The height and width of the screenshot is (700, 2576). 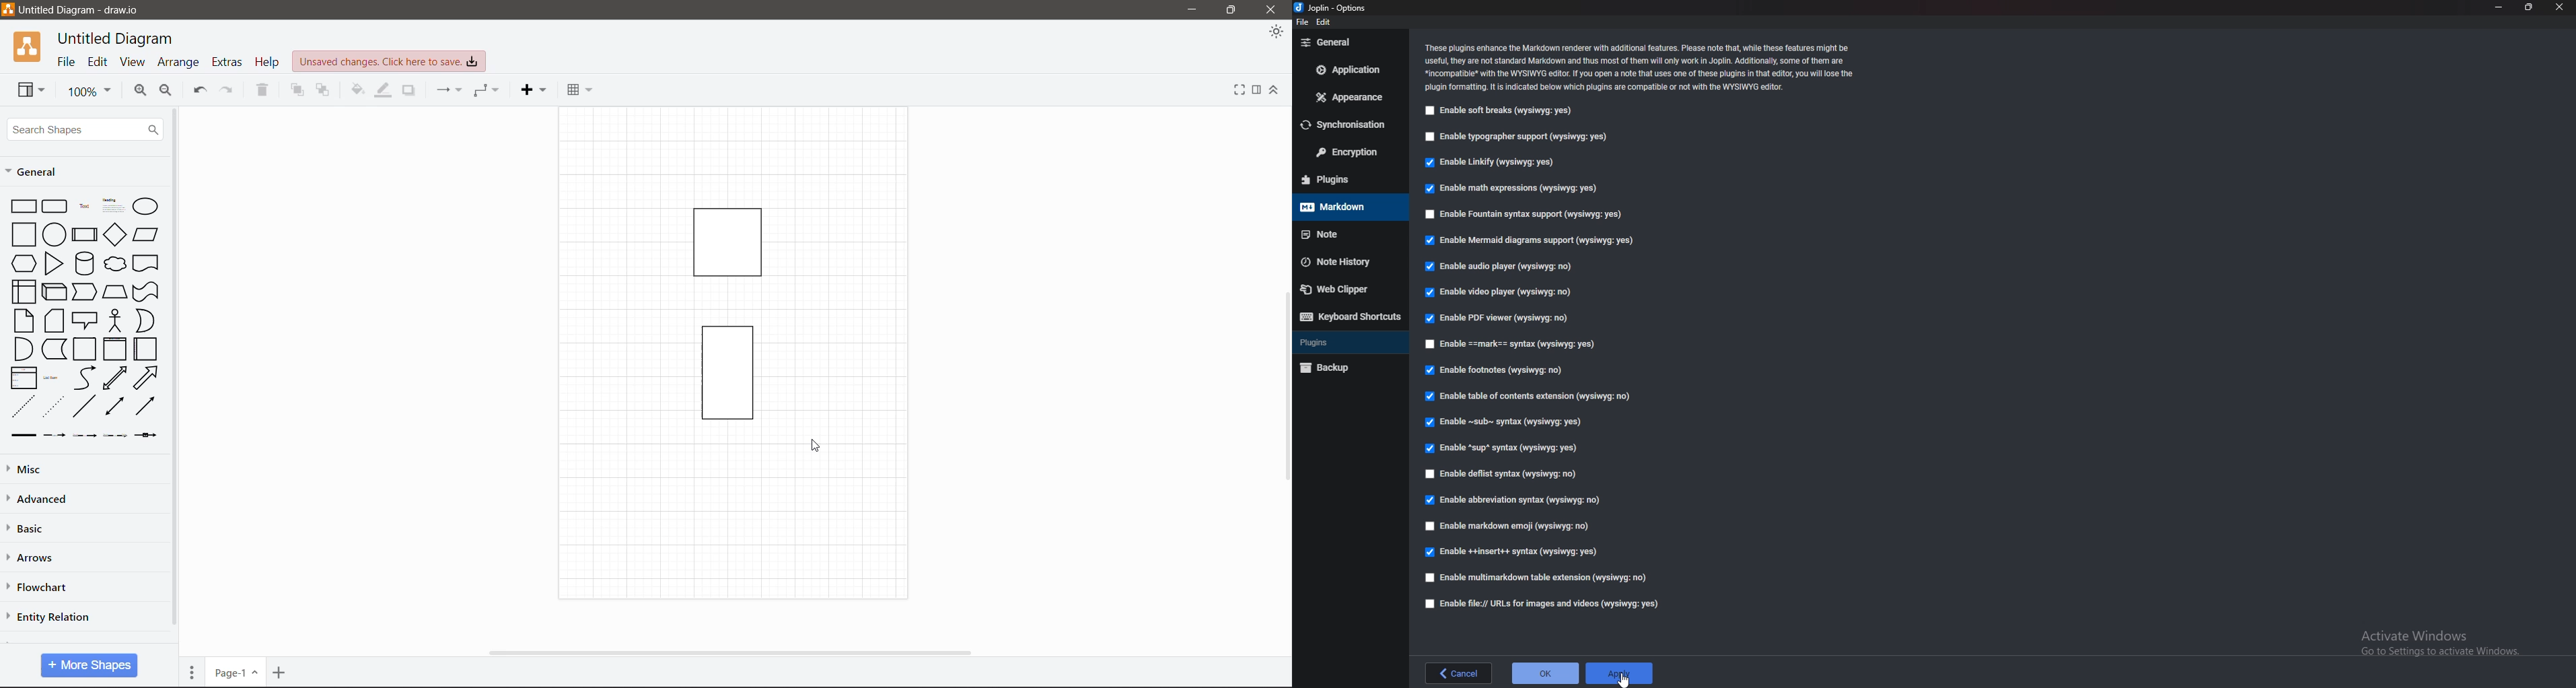 What do you see at coordinates (1644, 66) in the screenshot?
I see `Info` at bounding box center [1644, 66].